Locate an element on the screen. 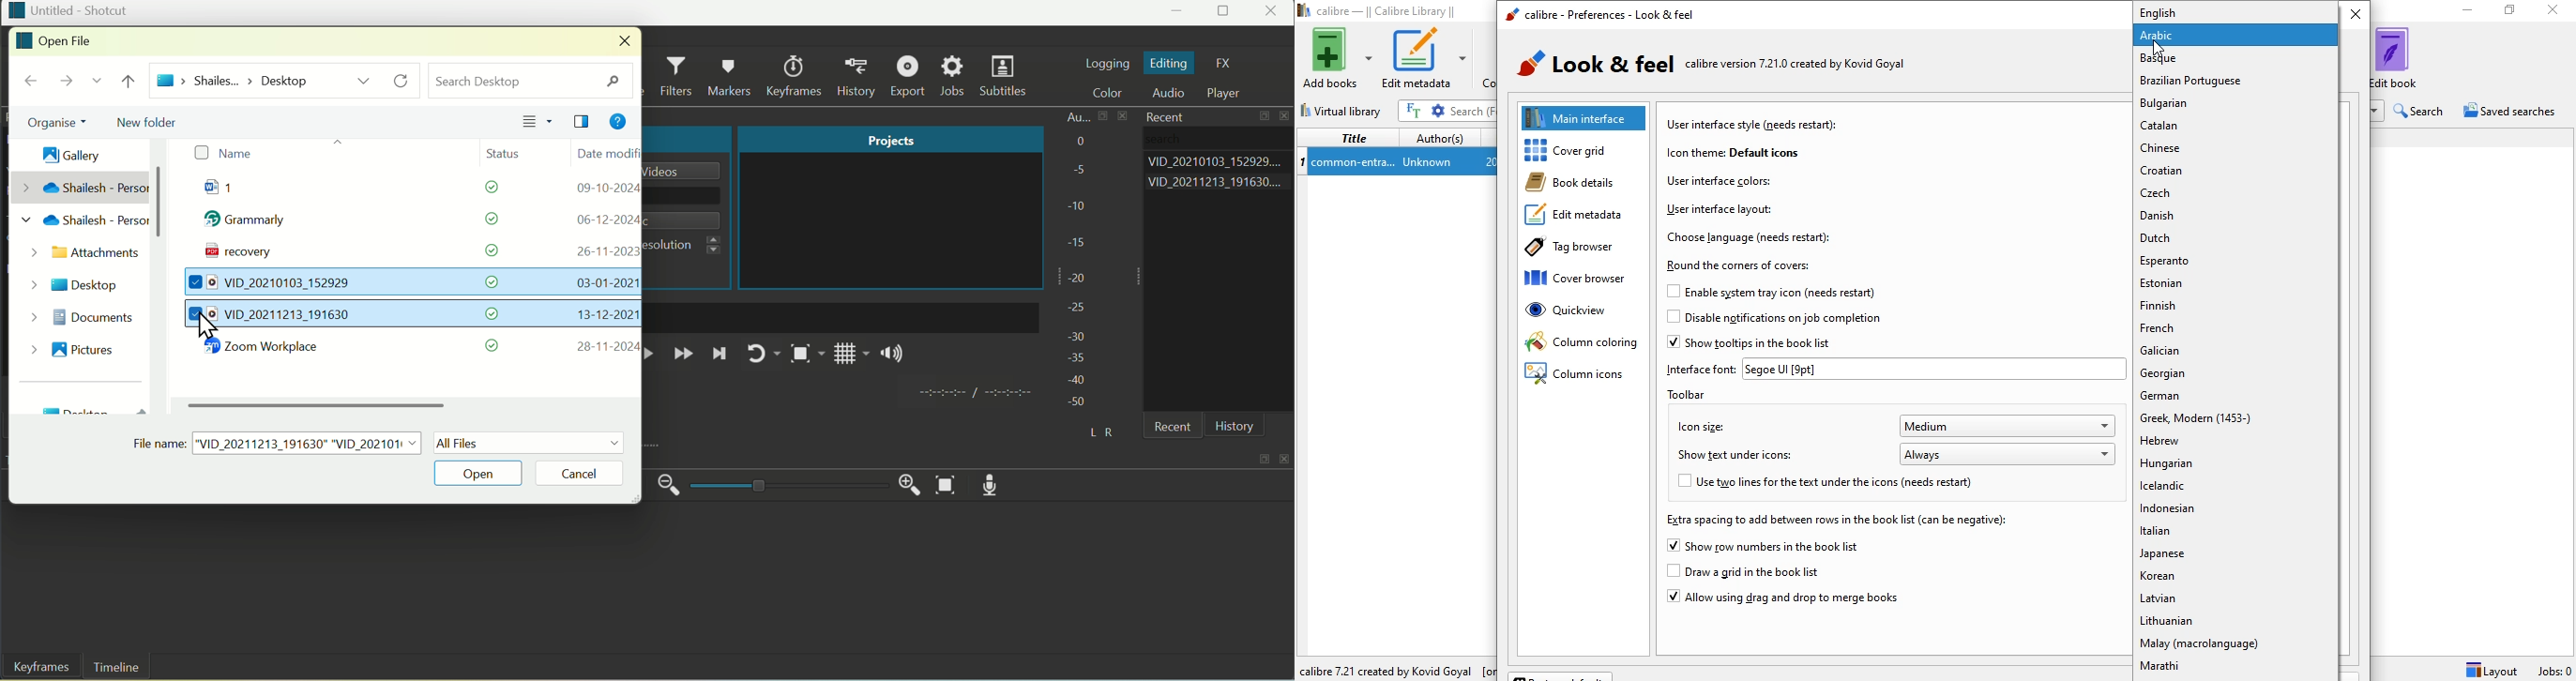 This screenshot has width=2576, height=700. Desktop is located at coordinates (77, 282).